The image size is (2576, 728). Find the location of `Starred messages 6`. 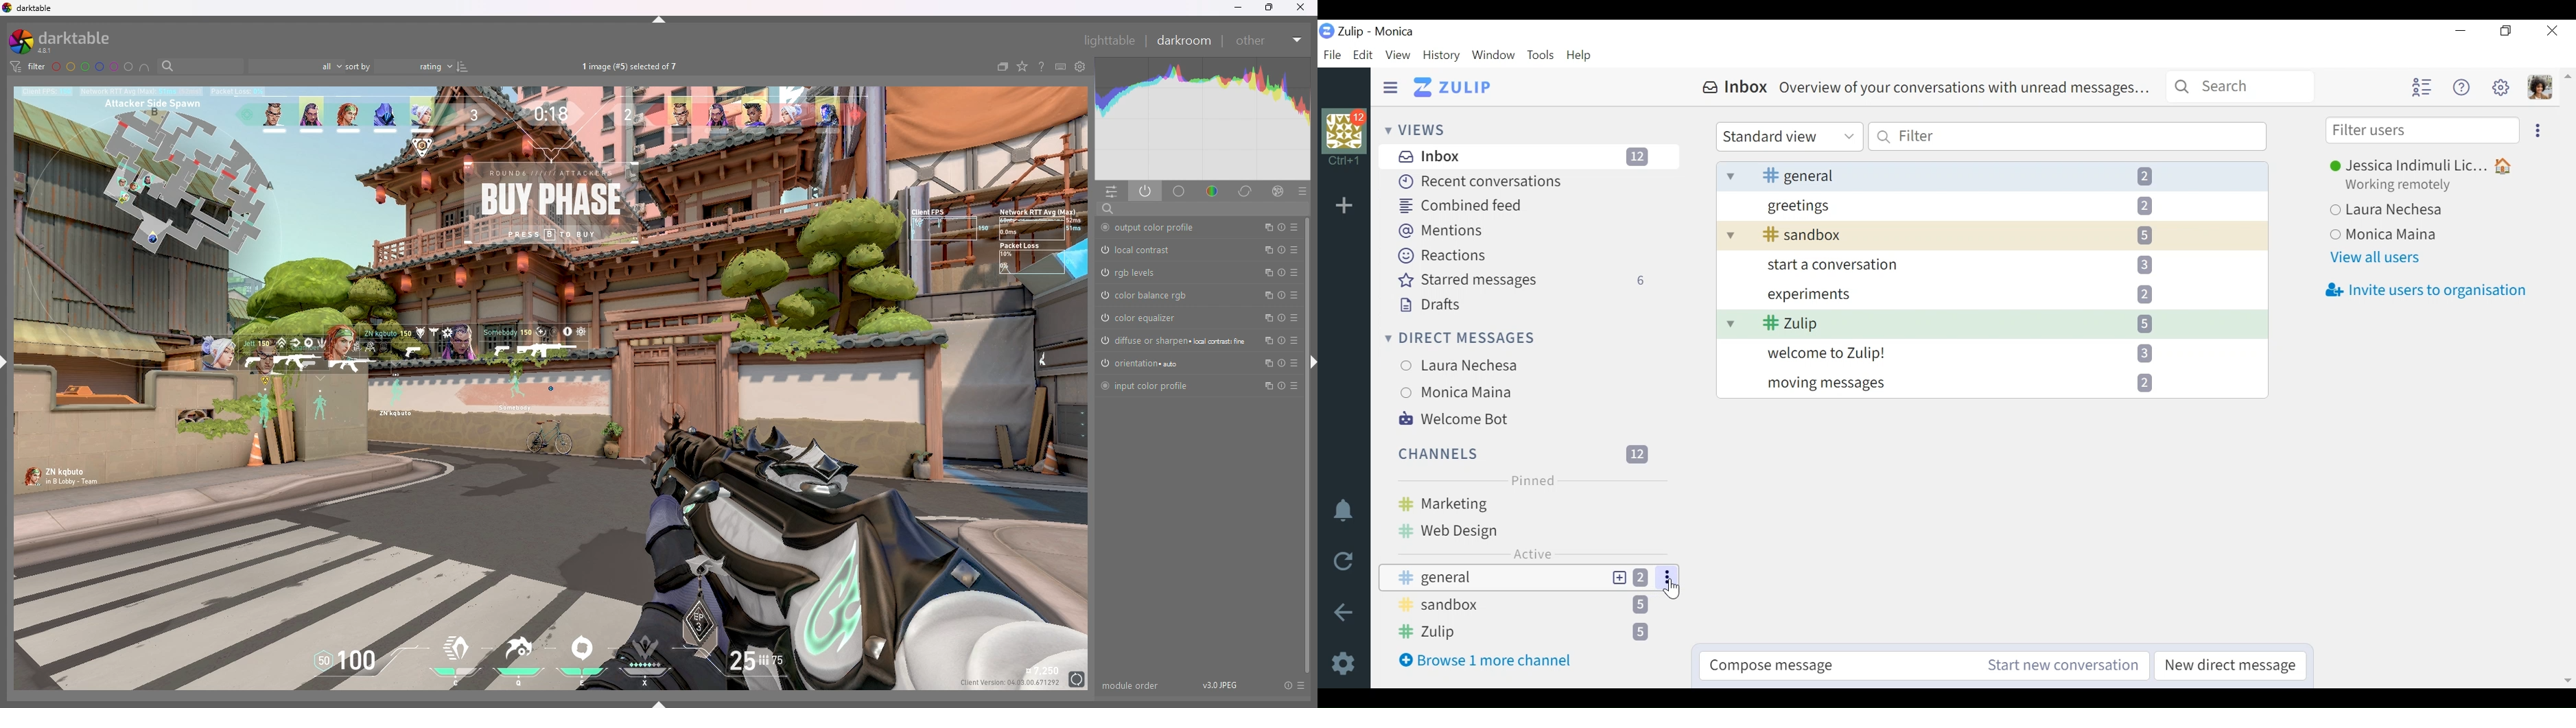

Starred messages 6 is located at coordinates (1527, 281).